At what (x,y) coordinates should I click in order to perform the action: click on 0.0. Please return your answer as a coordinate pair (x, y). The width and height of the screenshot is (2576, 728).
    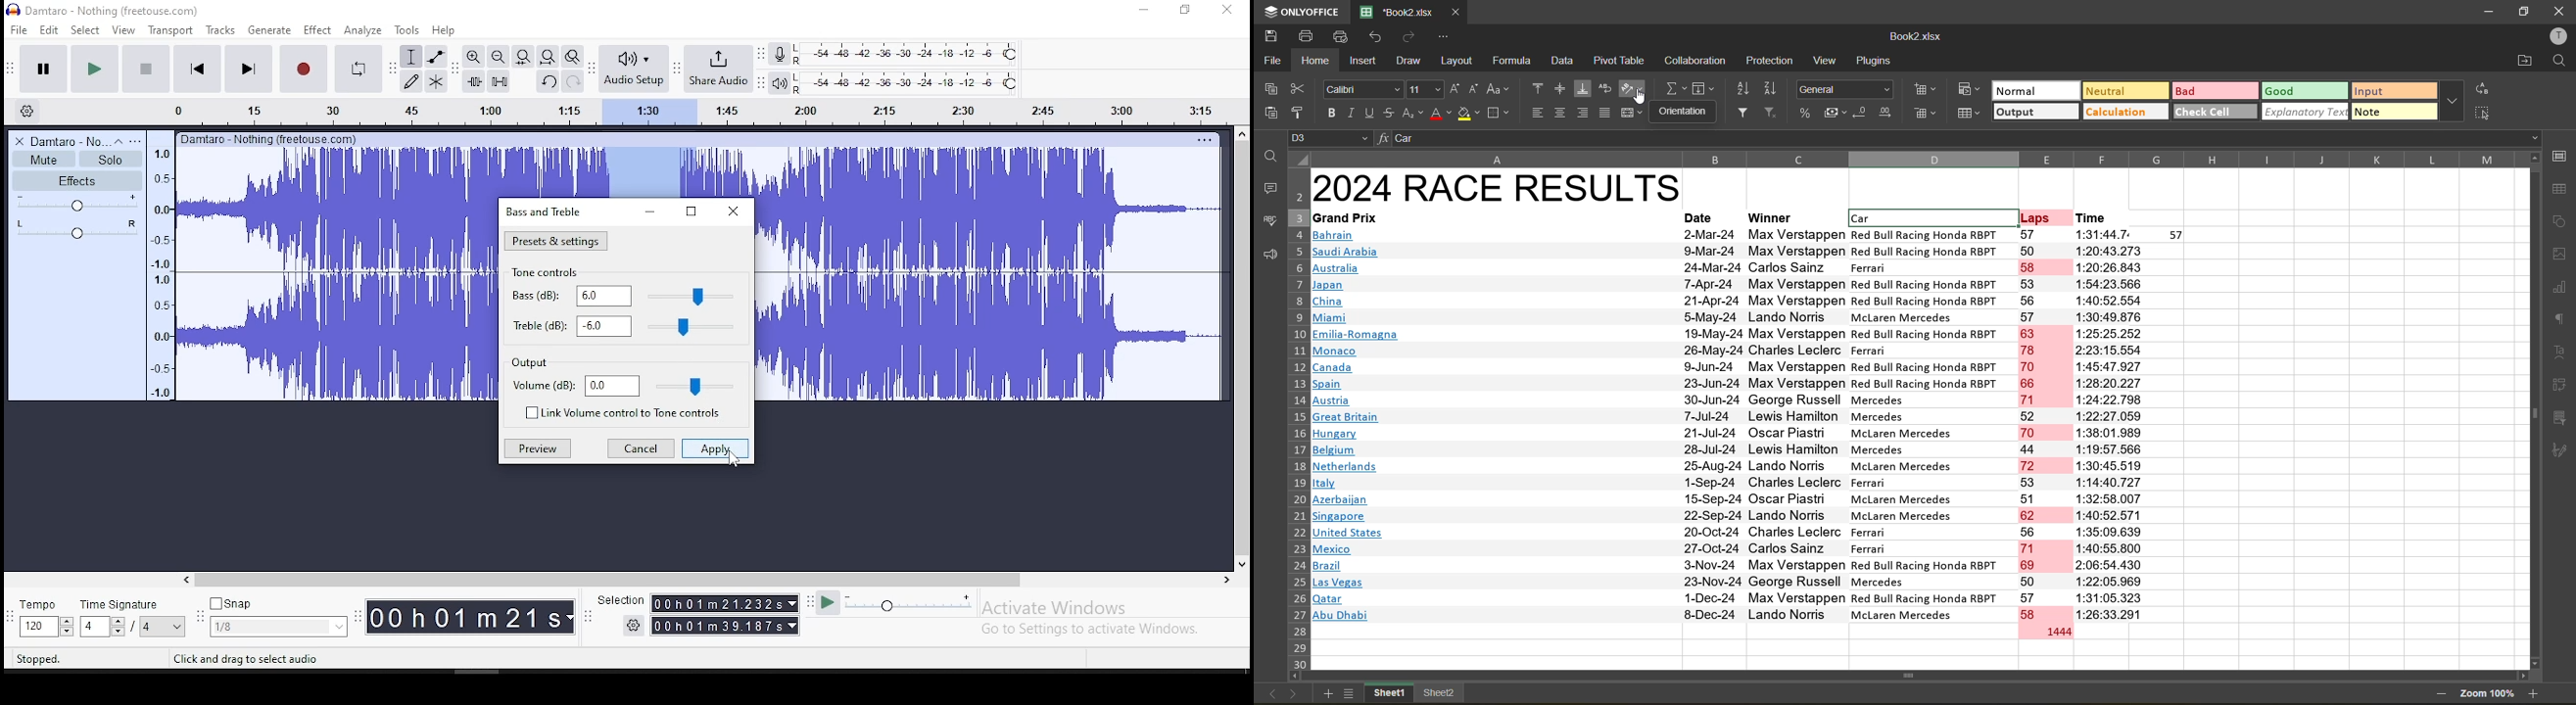
    Looking at the image, I should click on (604, 326).